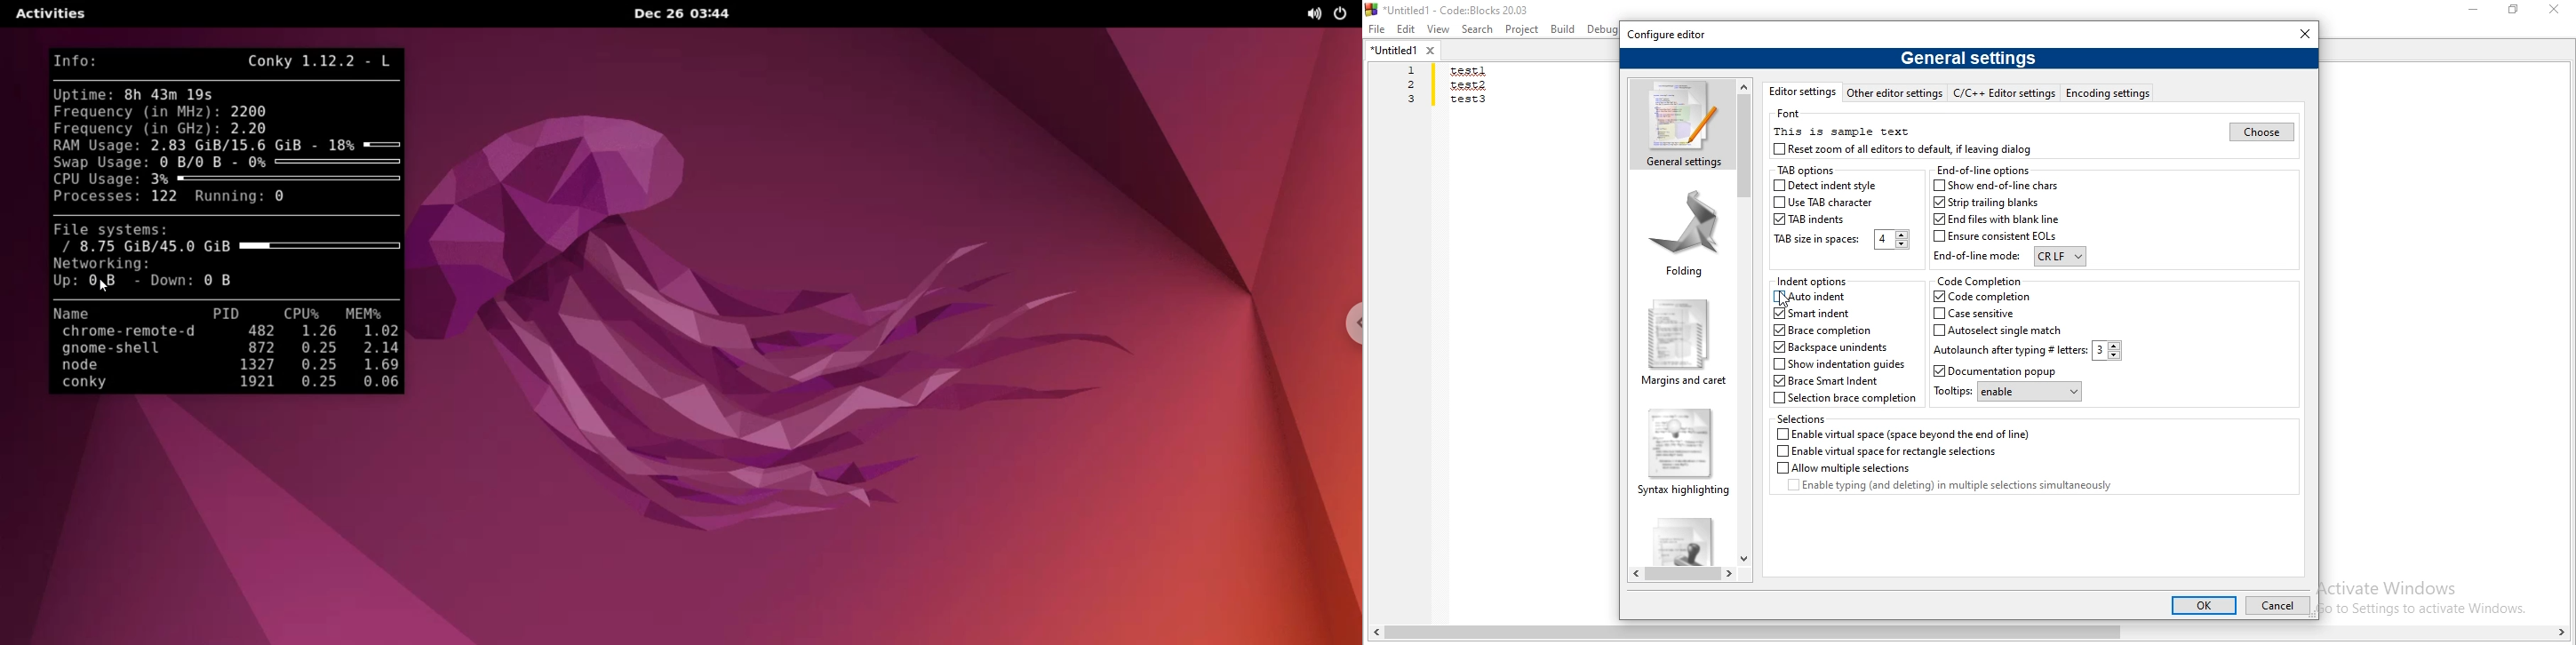 The width and height of the screenshot is (2576, 672). I want to click on Code Completion, so click(1979, 281).